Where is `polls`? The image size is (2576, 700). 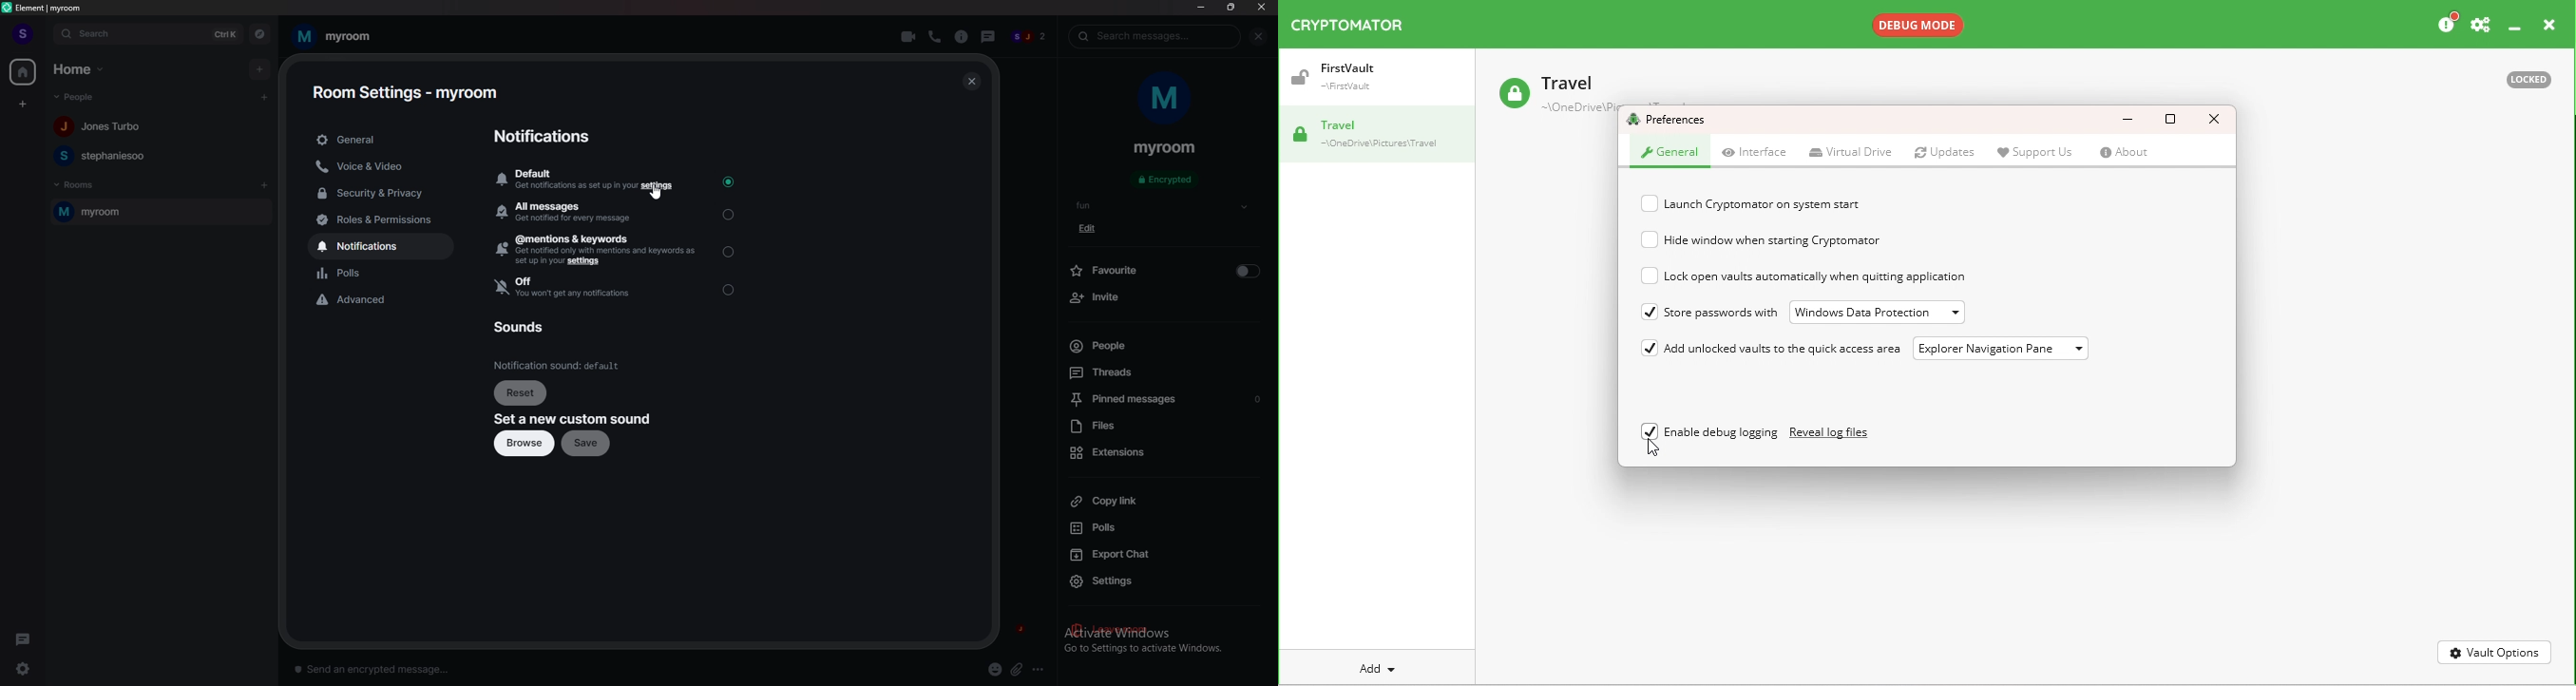
polls is located at coordinates (387, 273).